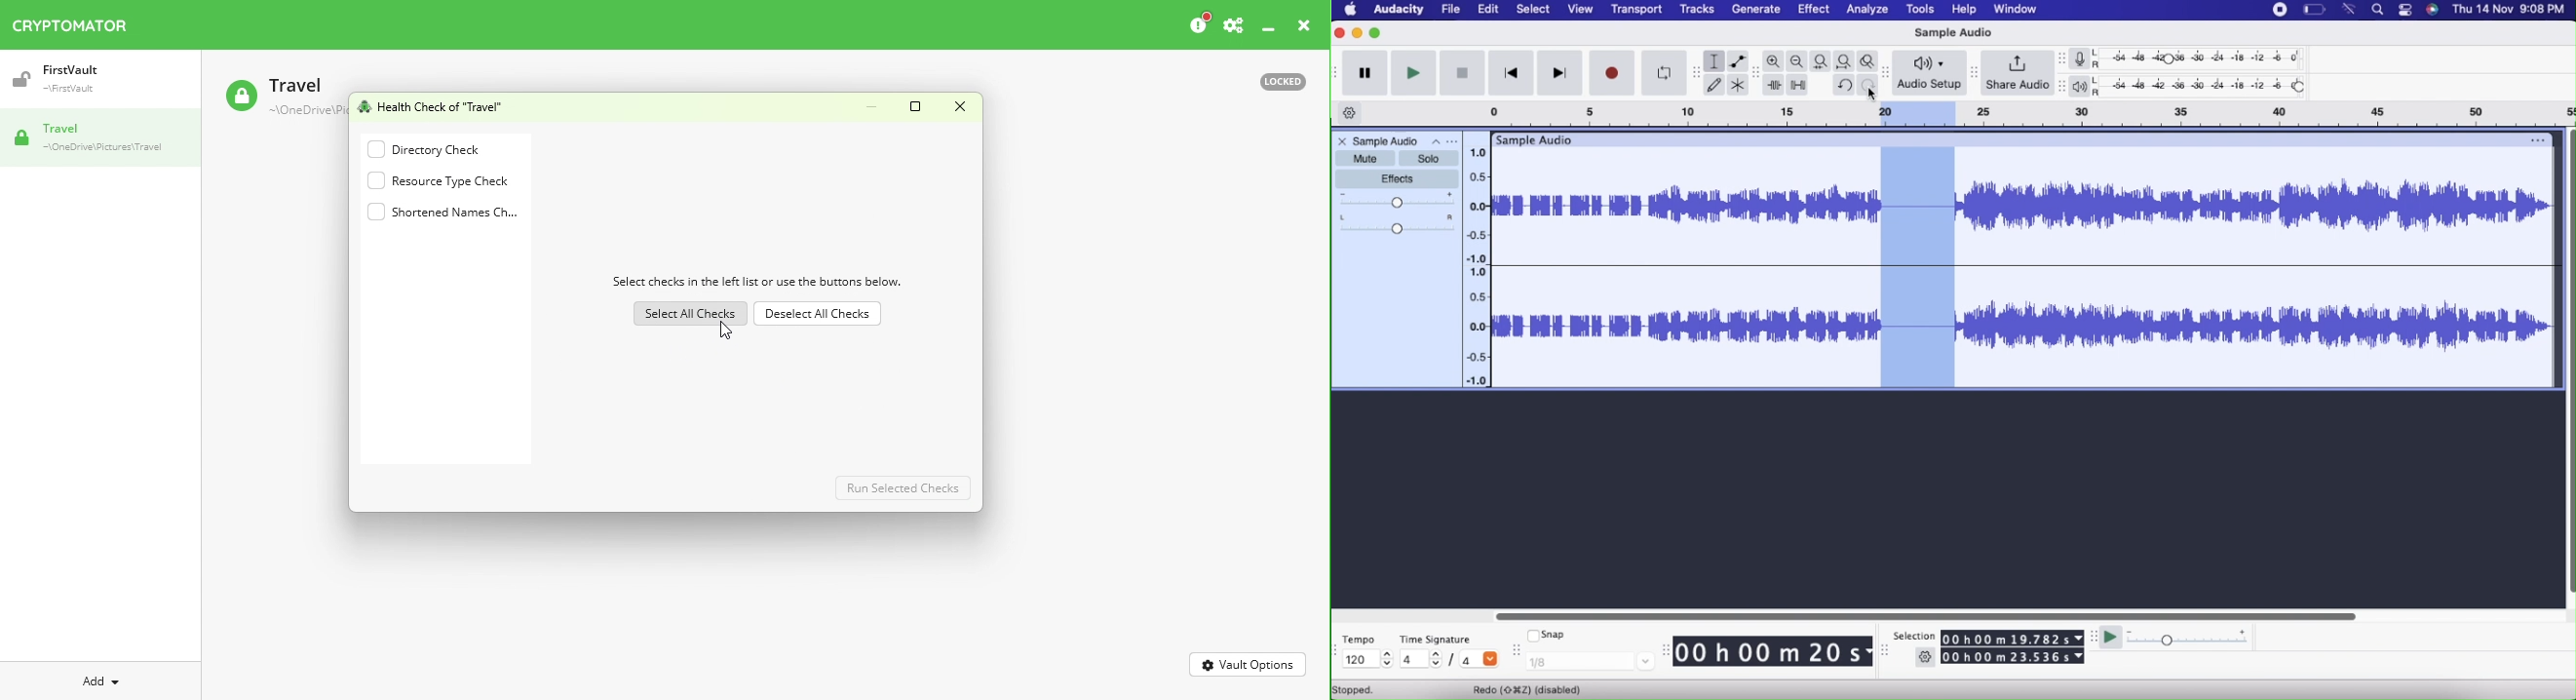  What do you see at coordinates (1235, 25) in the screenshot?
I see `Settings` at bounding box center [1235, 25].